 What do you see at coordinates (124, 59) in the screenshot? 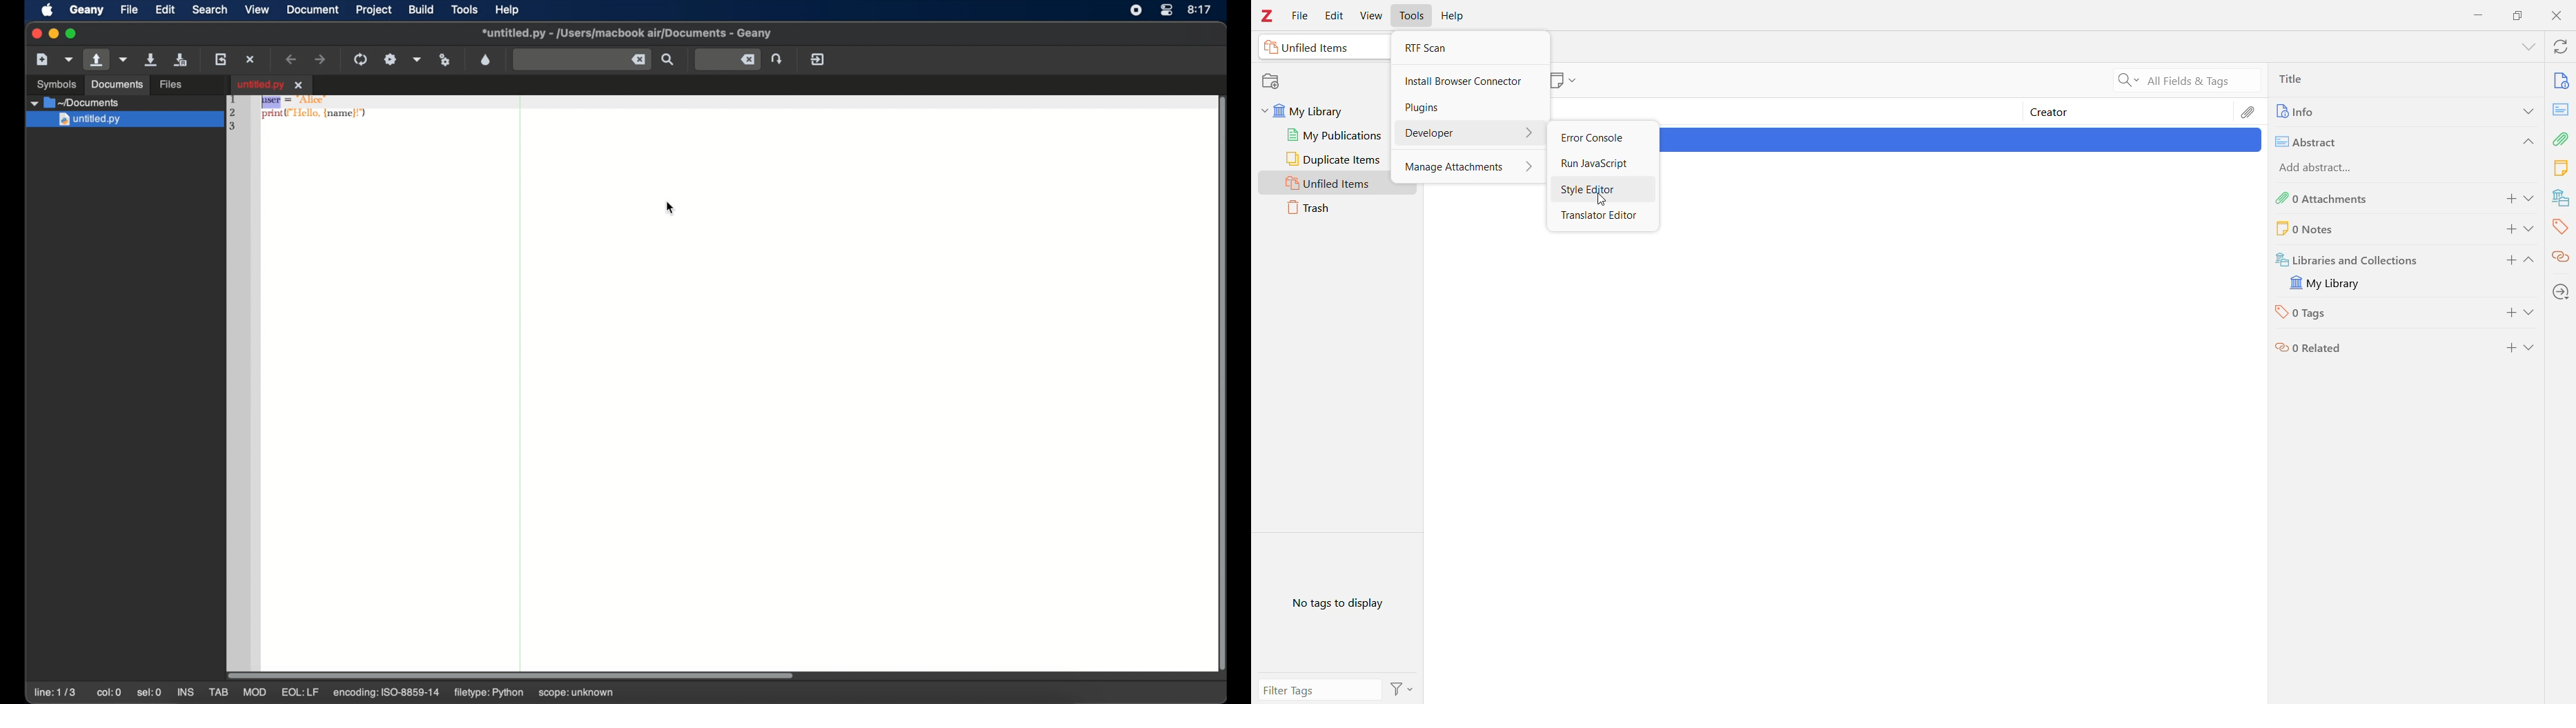
I see `open a recent file` at bounding box center [124, 59].